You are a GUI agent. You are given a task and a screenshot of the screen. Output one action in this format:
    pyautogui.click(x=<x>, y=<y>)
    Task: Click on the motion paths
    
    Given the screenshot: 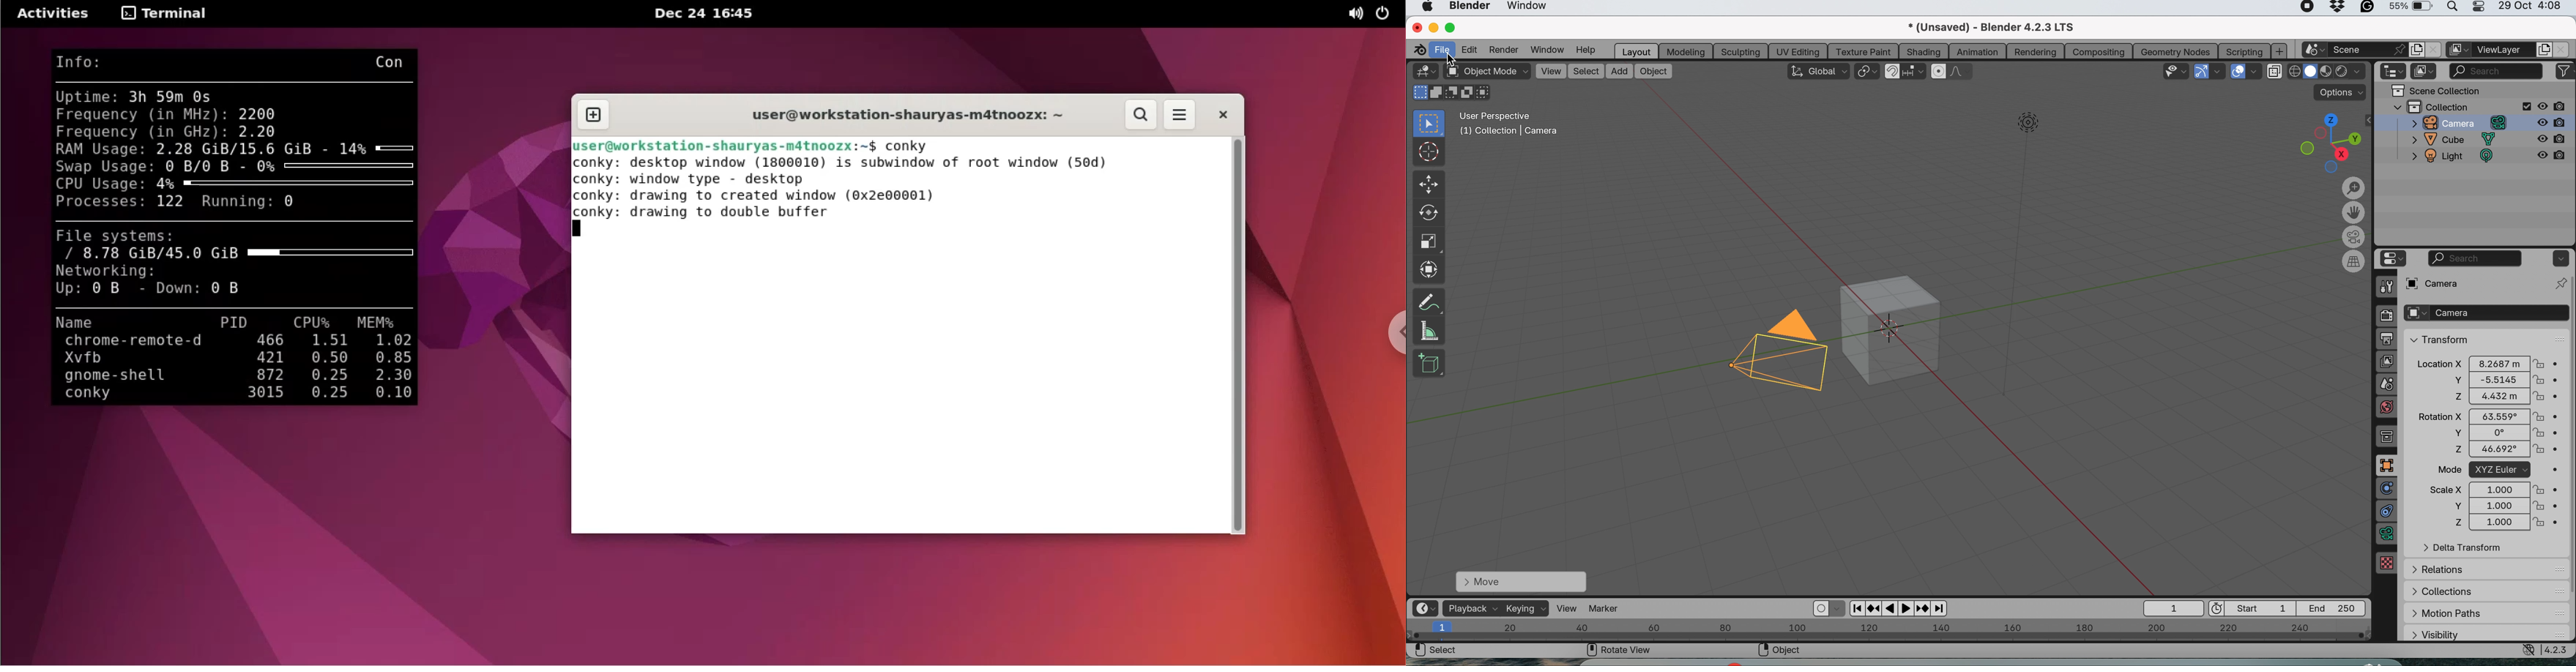 What is the action you would take?
    pyautogui.click(x=2459, y=613)
    